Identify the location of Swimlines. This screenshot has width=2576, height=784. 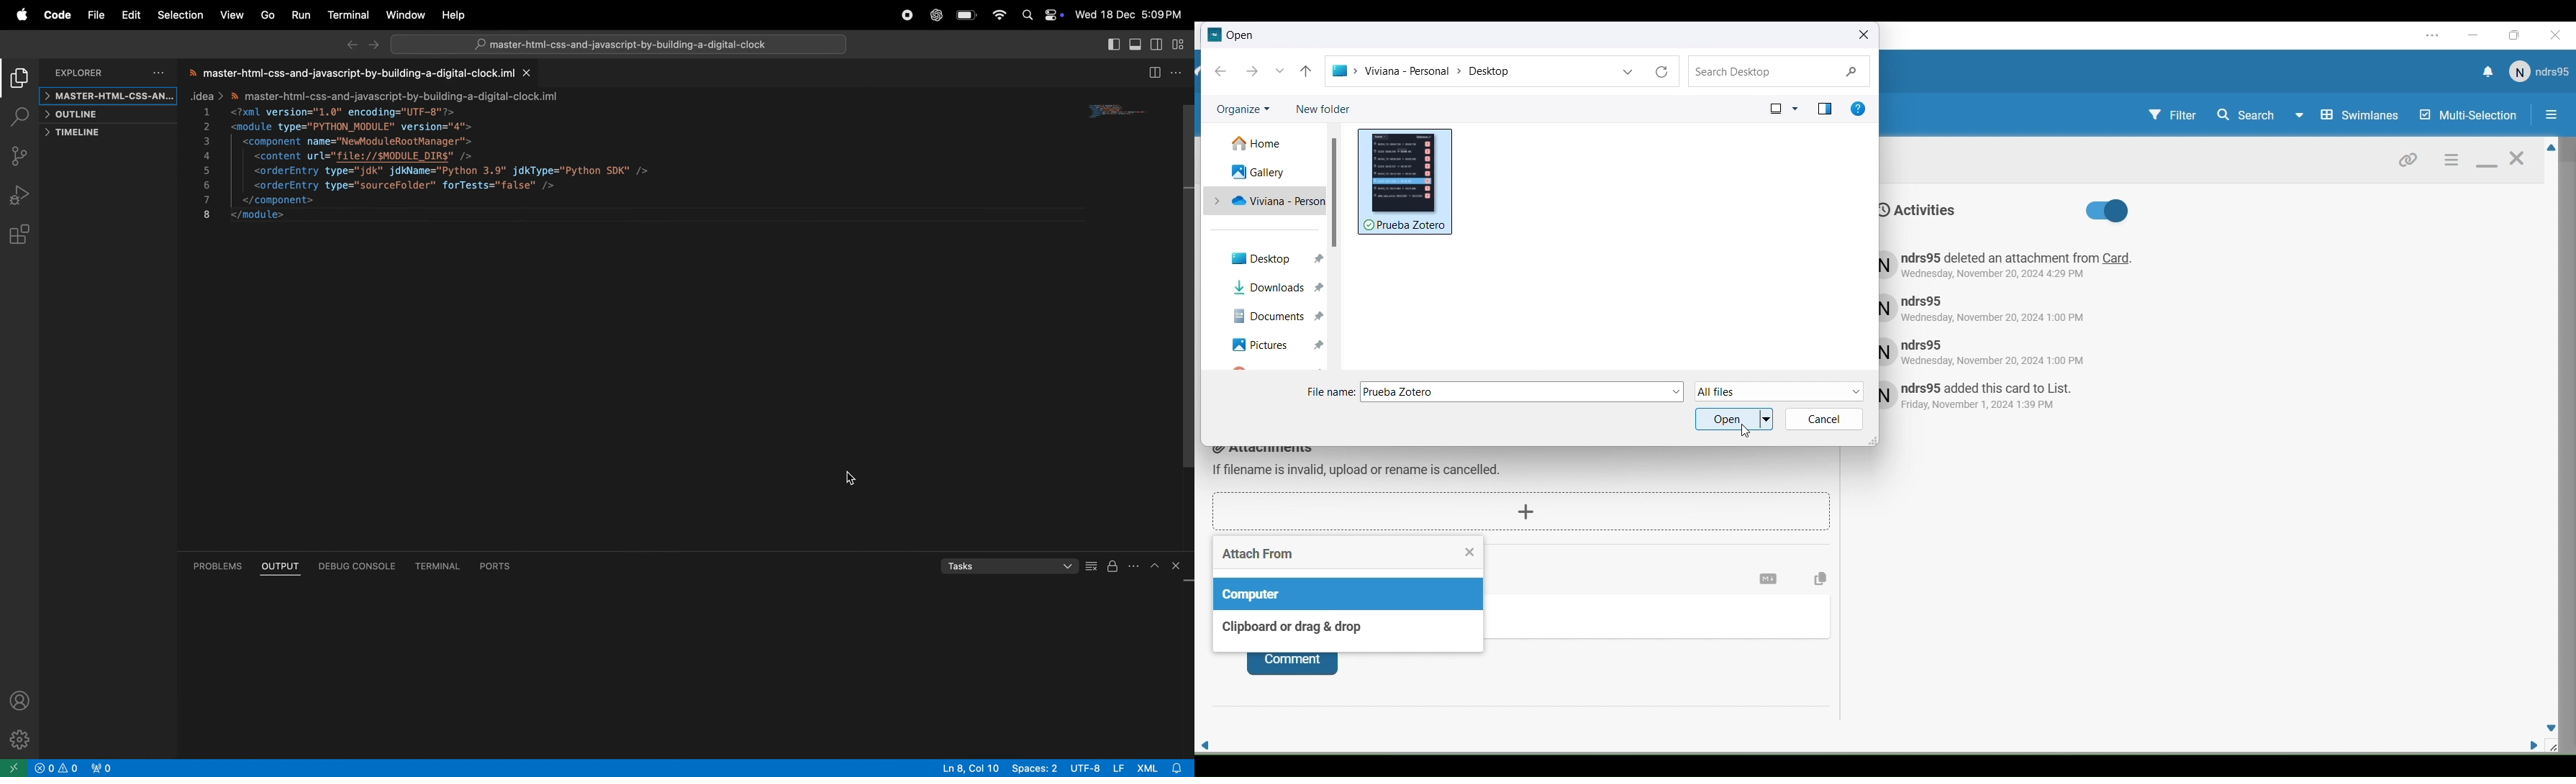
(2362, 115).